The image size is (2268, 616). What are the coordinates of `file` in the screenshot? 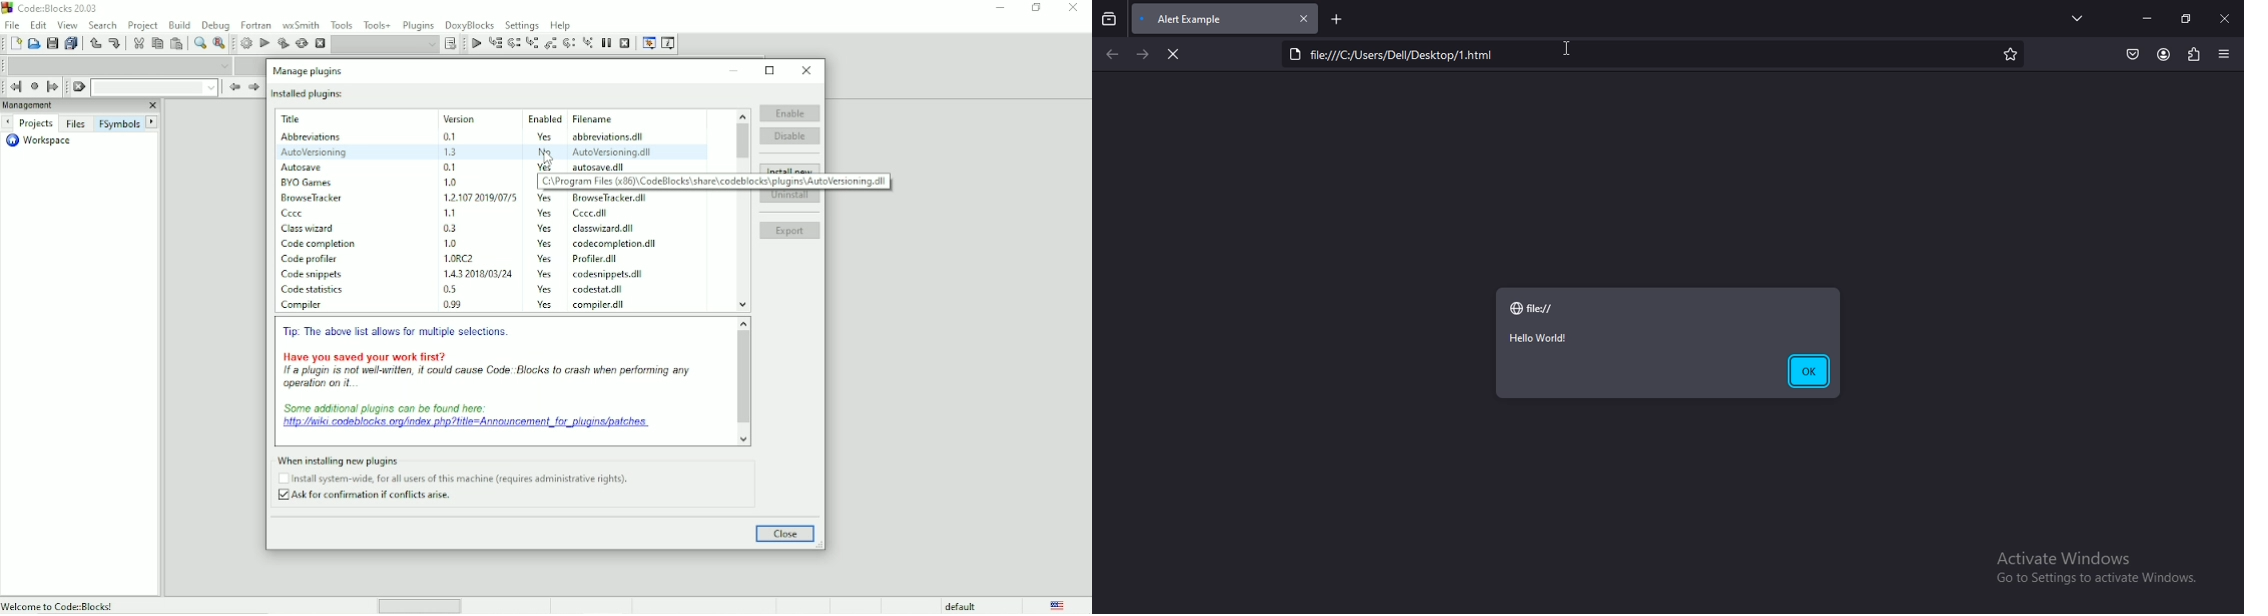 It's located at (589, 214).